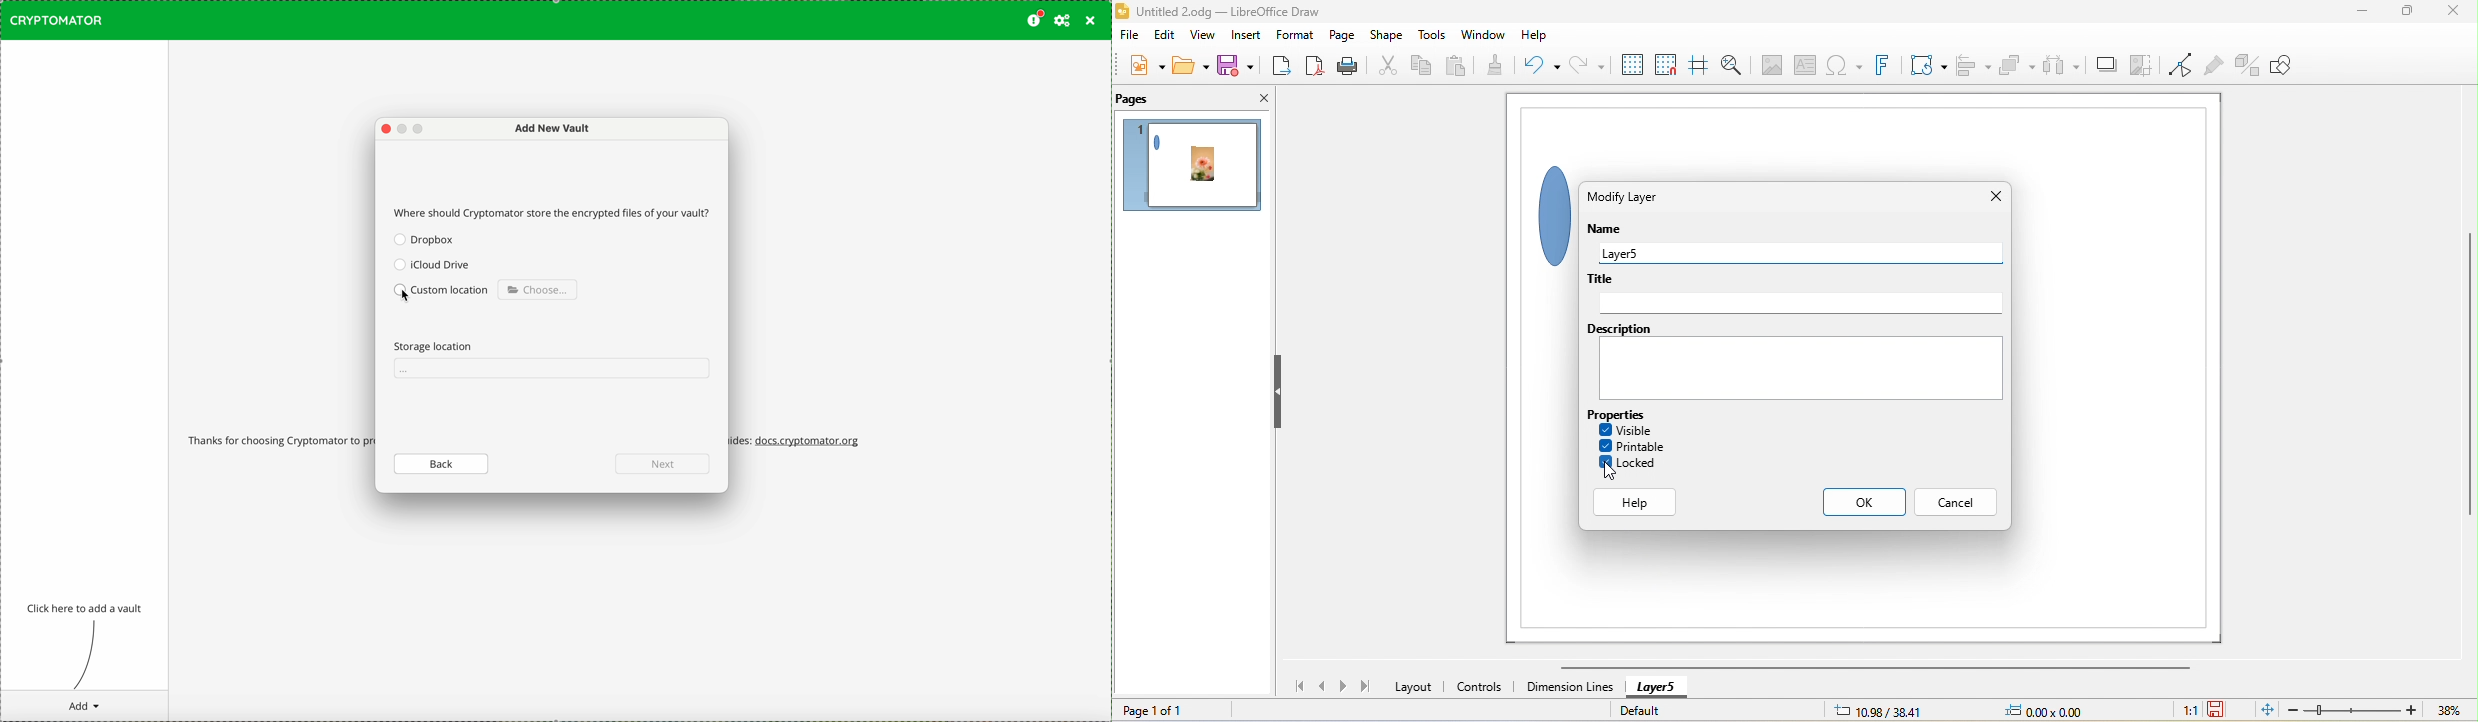 The height and width of the screenshot is (728, 2492). What do you see at coordinates (1629, 64) in the screenshot?
I see `display grid` at bounding box center [1629, 64].